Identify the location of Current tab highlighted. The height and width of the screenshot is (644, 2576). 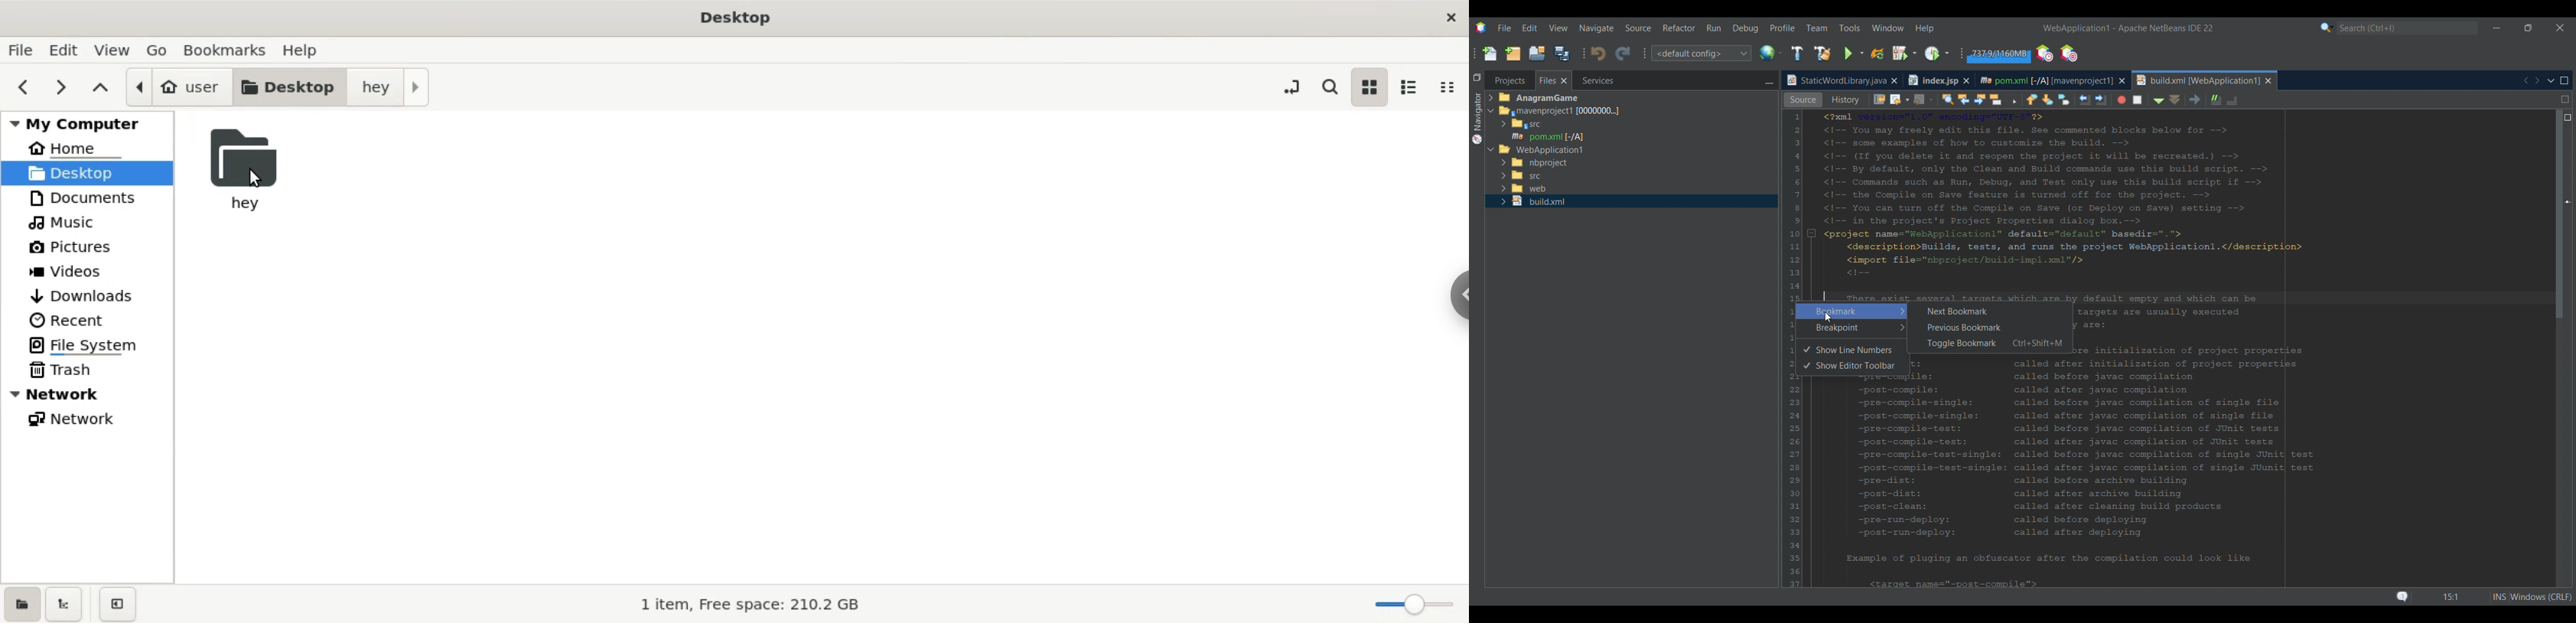
(1835, 81).